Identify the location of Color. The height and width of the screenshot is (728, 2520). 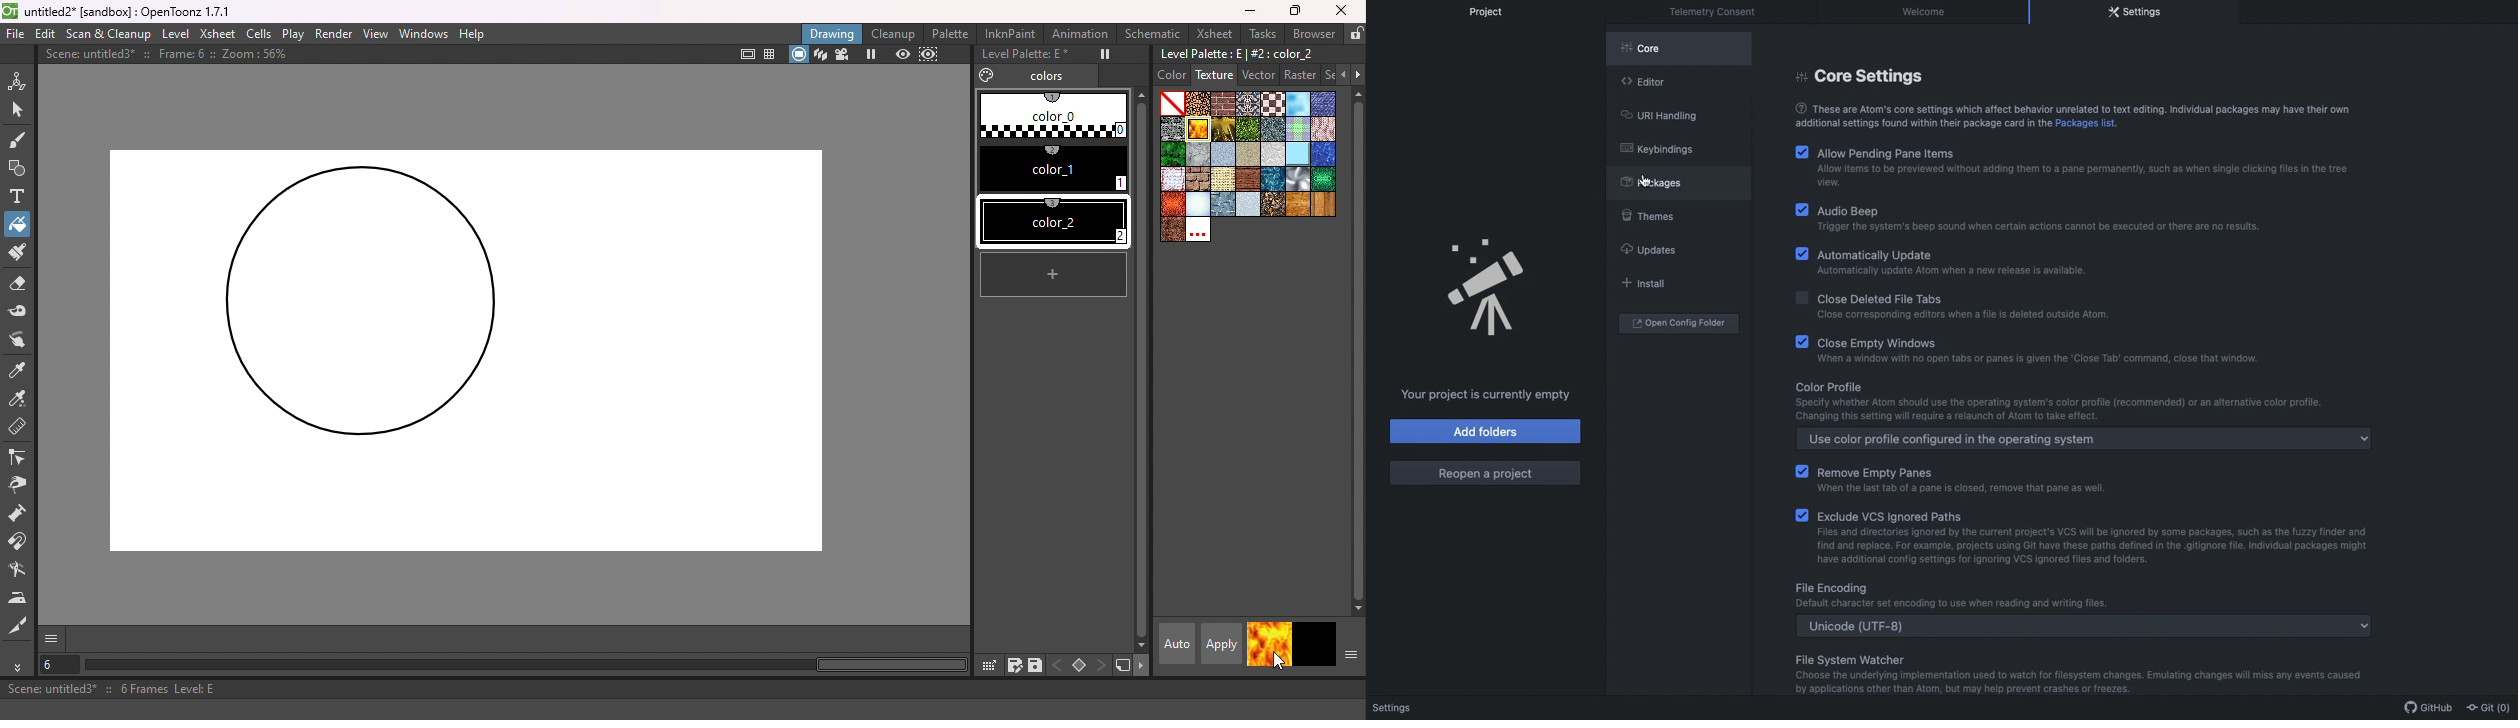
(1165, 76).